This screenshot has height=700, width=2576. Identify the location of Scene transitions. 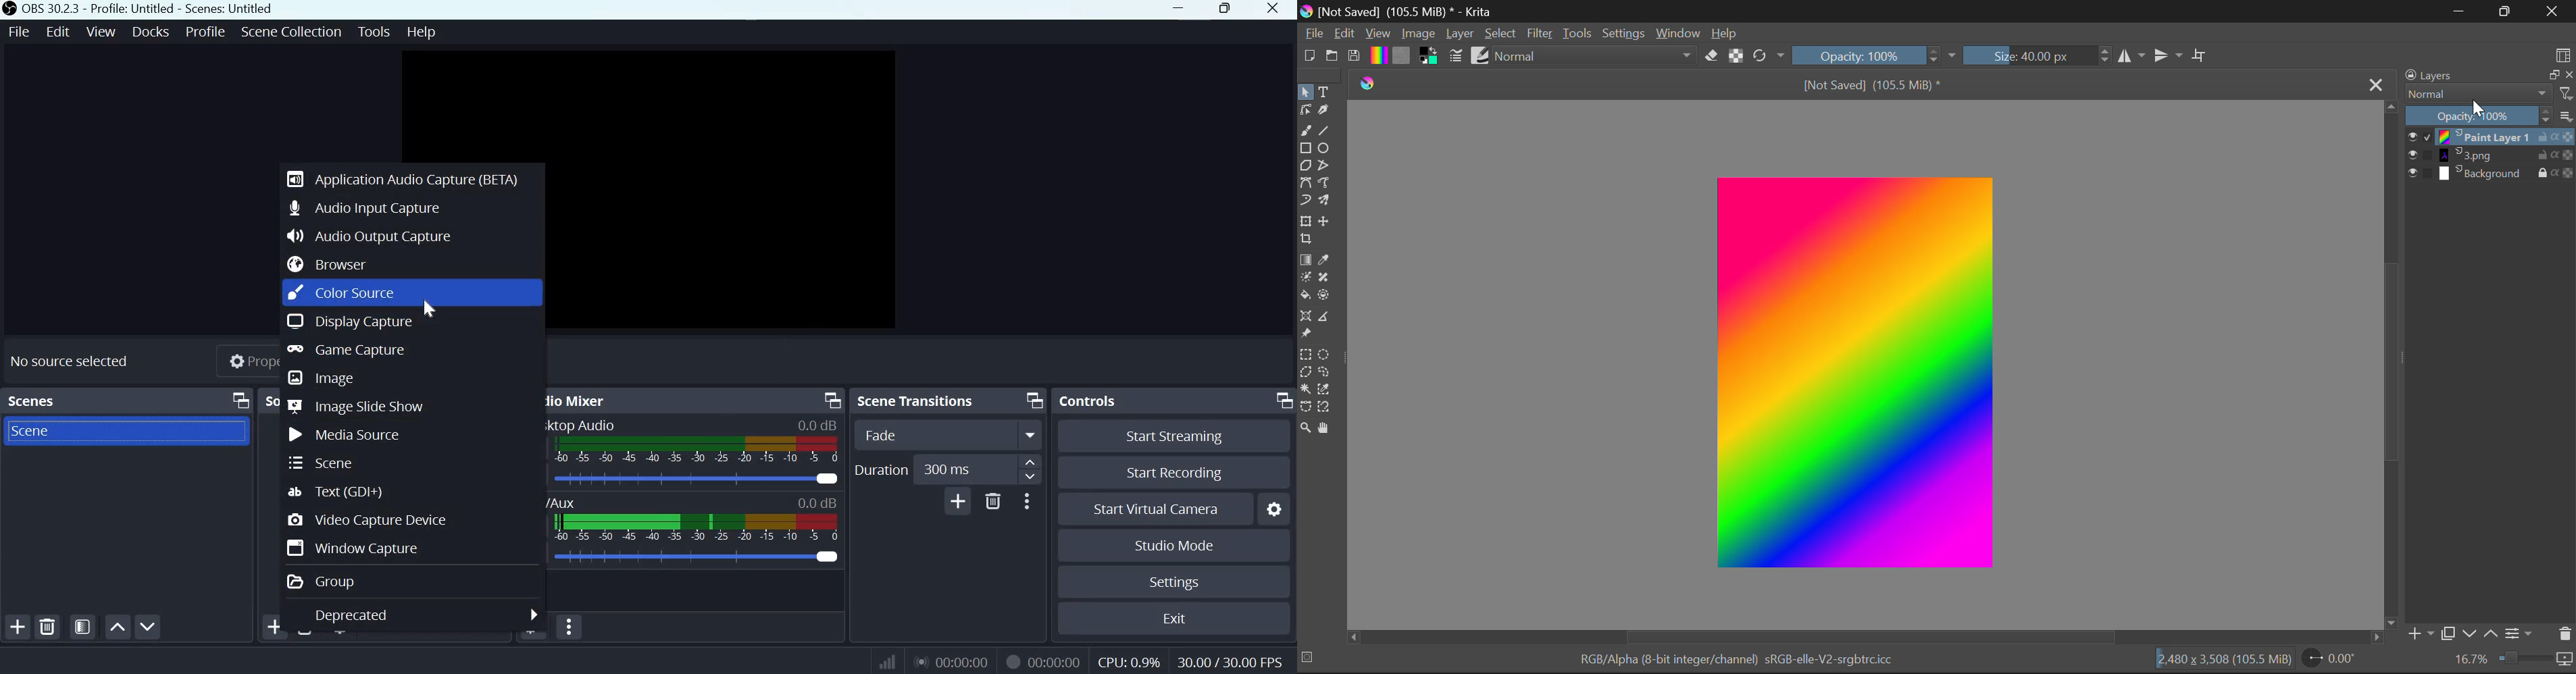
(919, 400).